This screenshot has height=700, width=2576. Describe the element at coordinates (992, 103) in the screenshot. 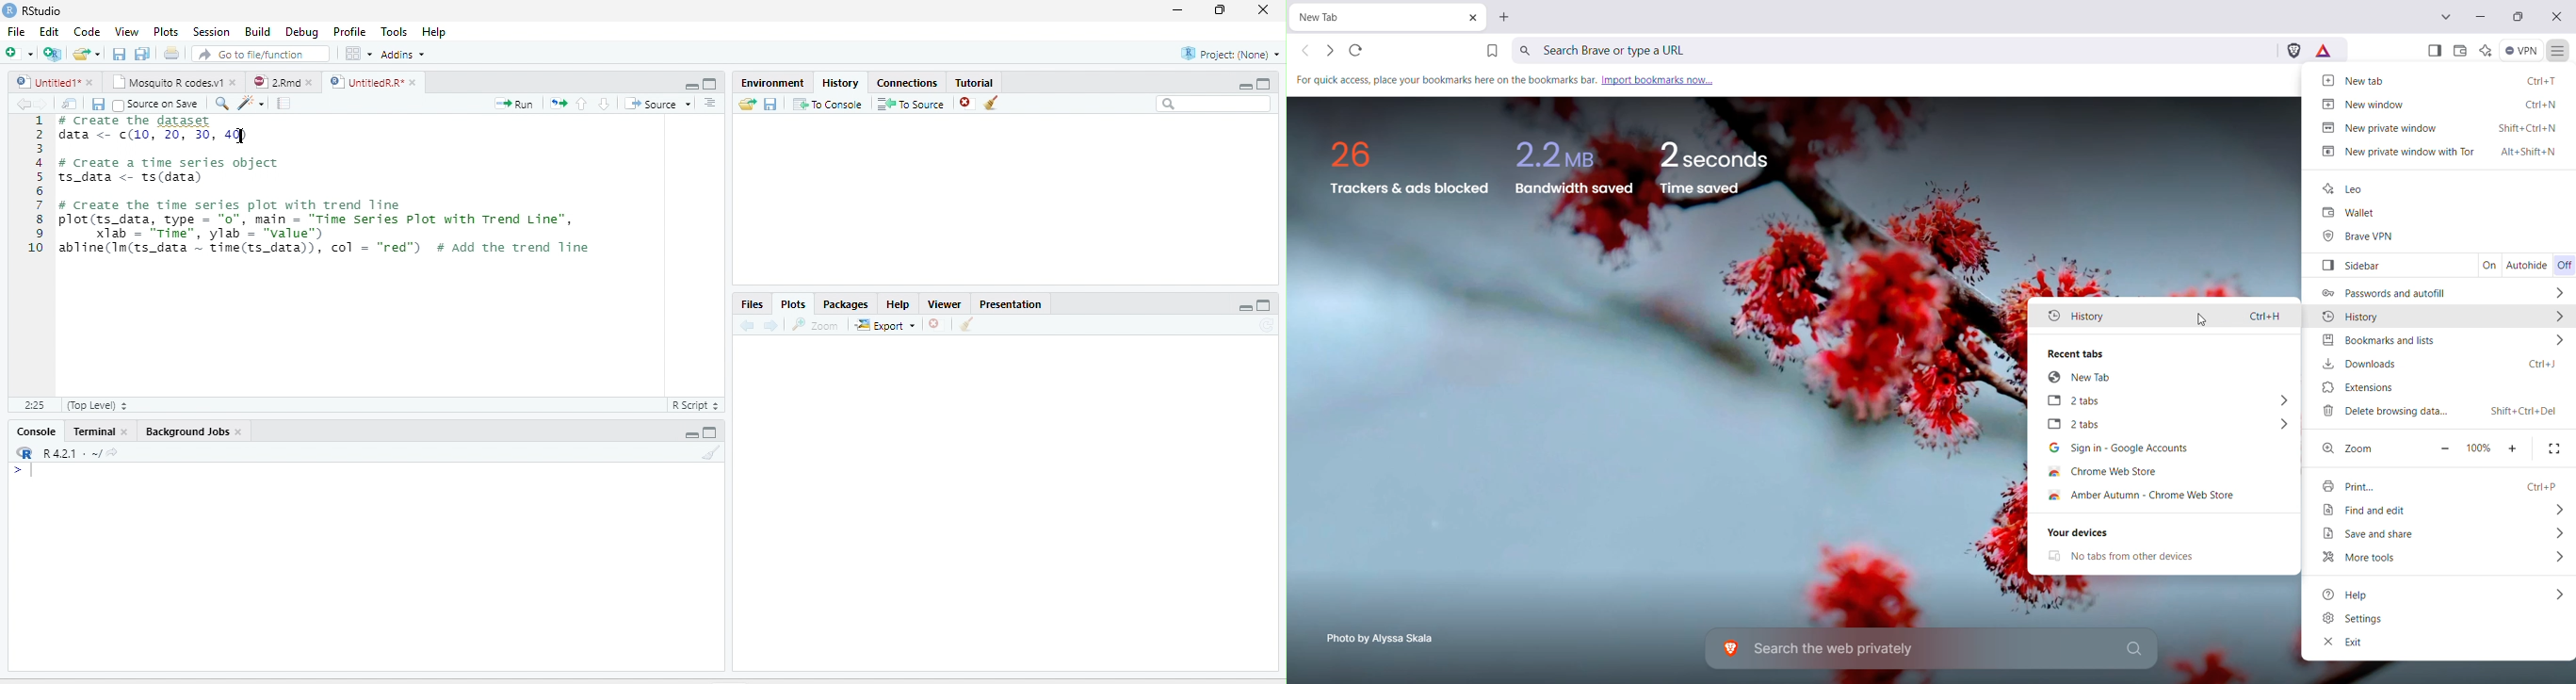

I see `Clear all history entries` at that location.